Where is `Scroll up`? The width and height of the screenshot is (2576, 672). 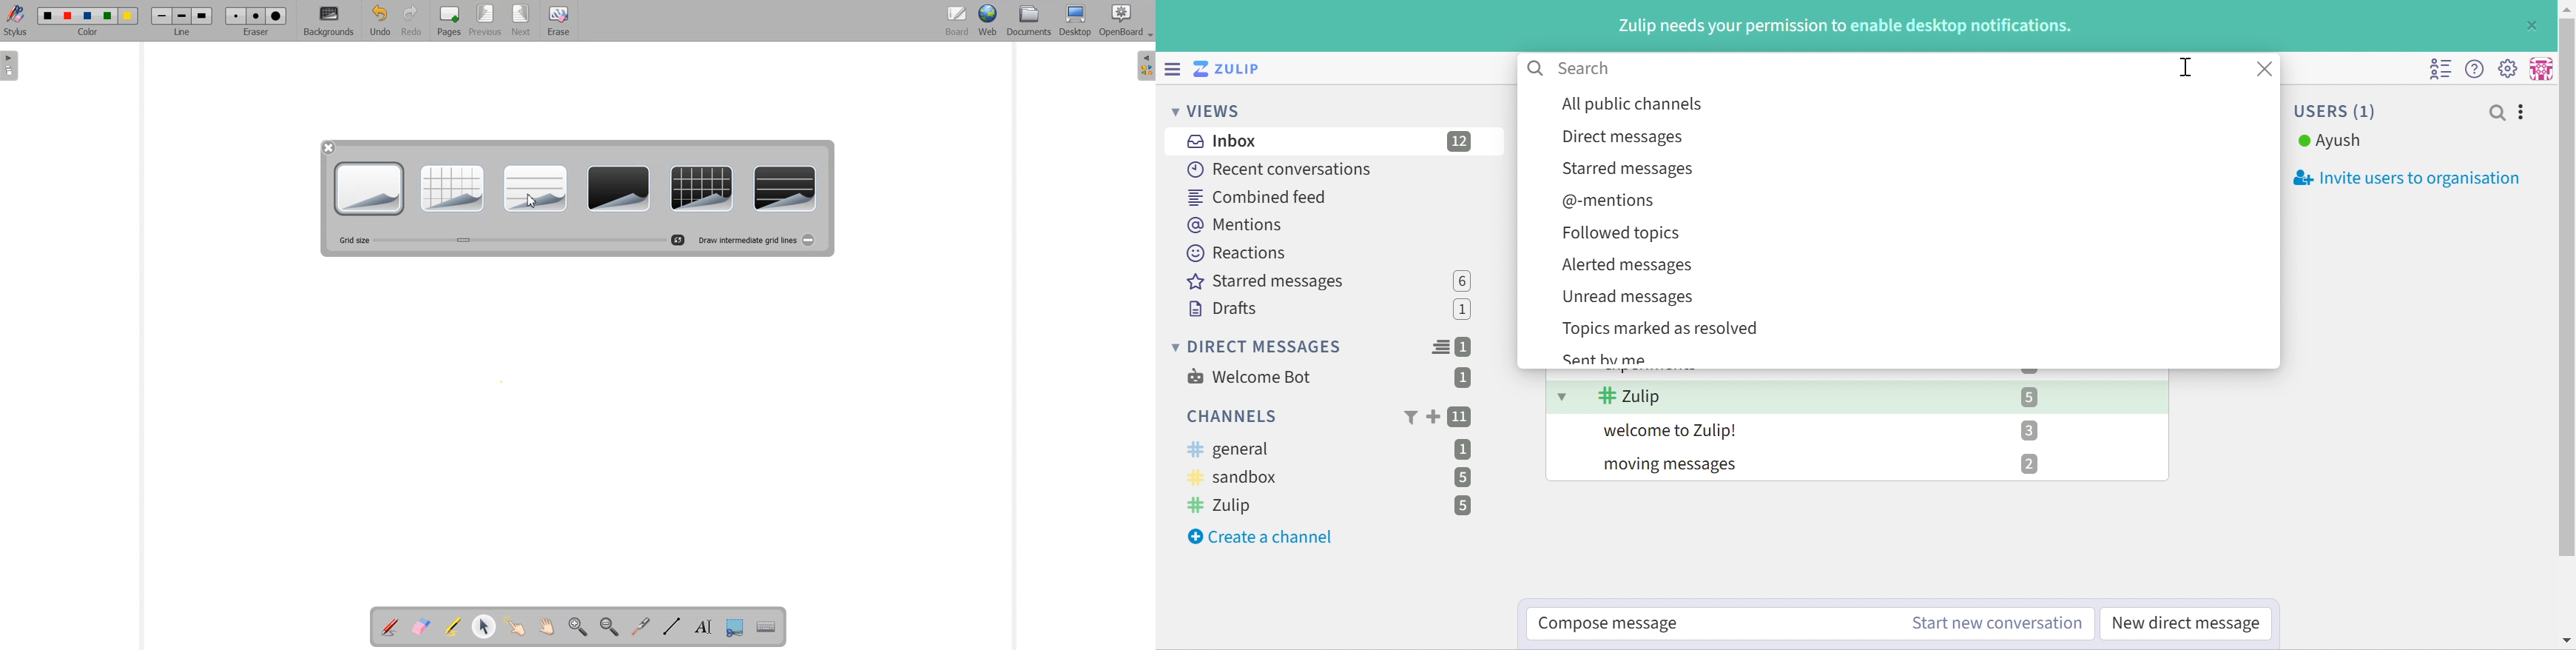 Scroll up is located at coordinates (2566, 9).